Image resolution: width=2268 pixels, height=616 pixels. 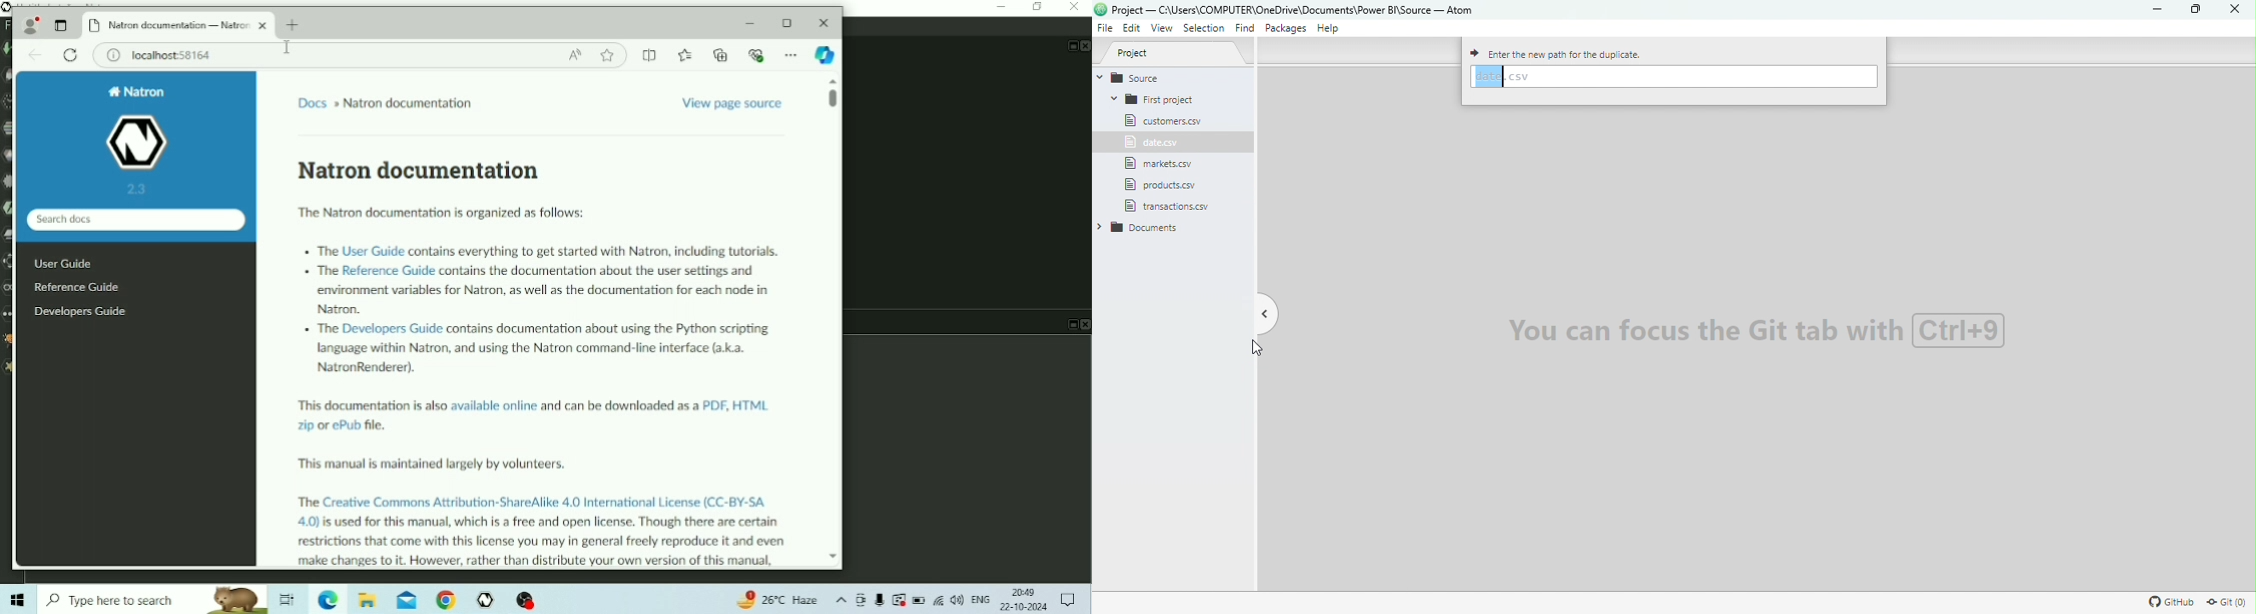 I want to click on Enter path, so click(x=1674, y=78).